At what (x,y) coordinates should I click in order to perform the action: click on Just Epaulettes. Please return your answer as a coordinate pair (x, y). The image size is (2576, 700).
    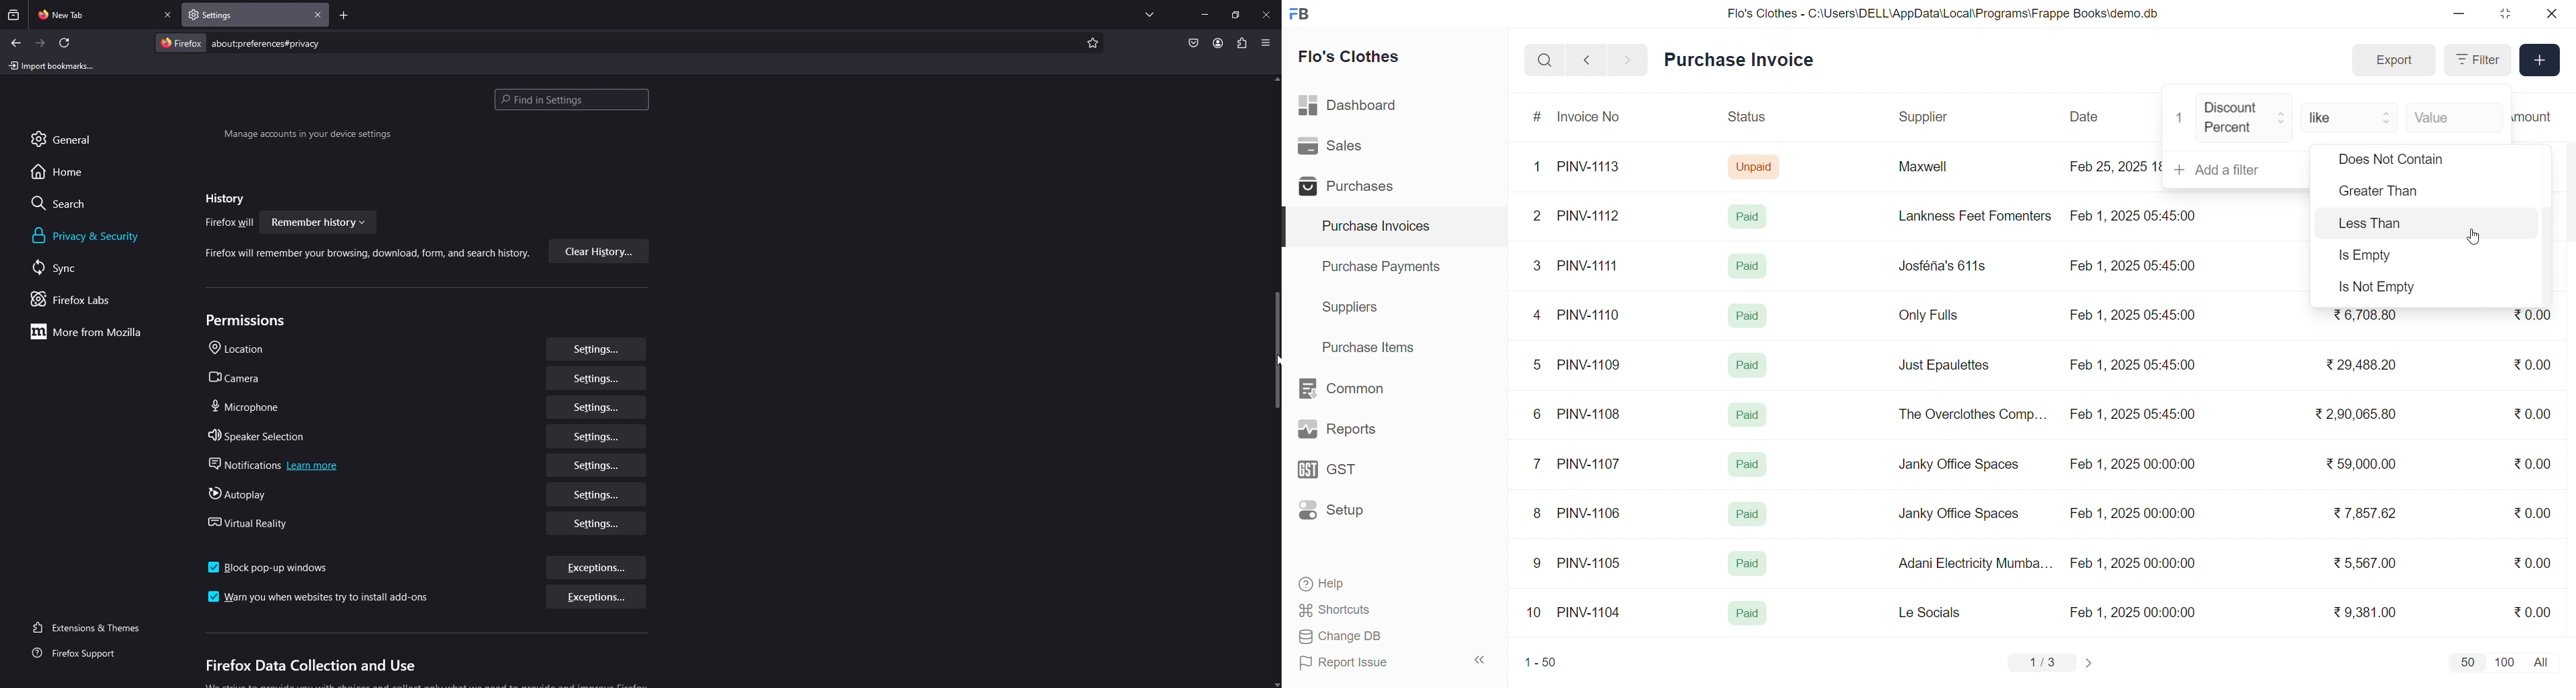
    Looking at the image, I should click on (1949, 366).